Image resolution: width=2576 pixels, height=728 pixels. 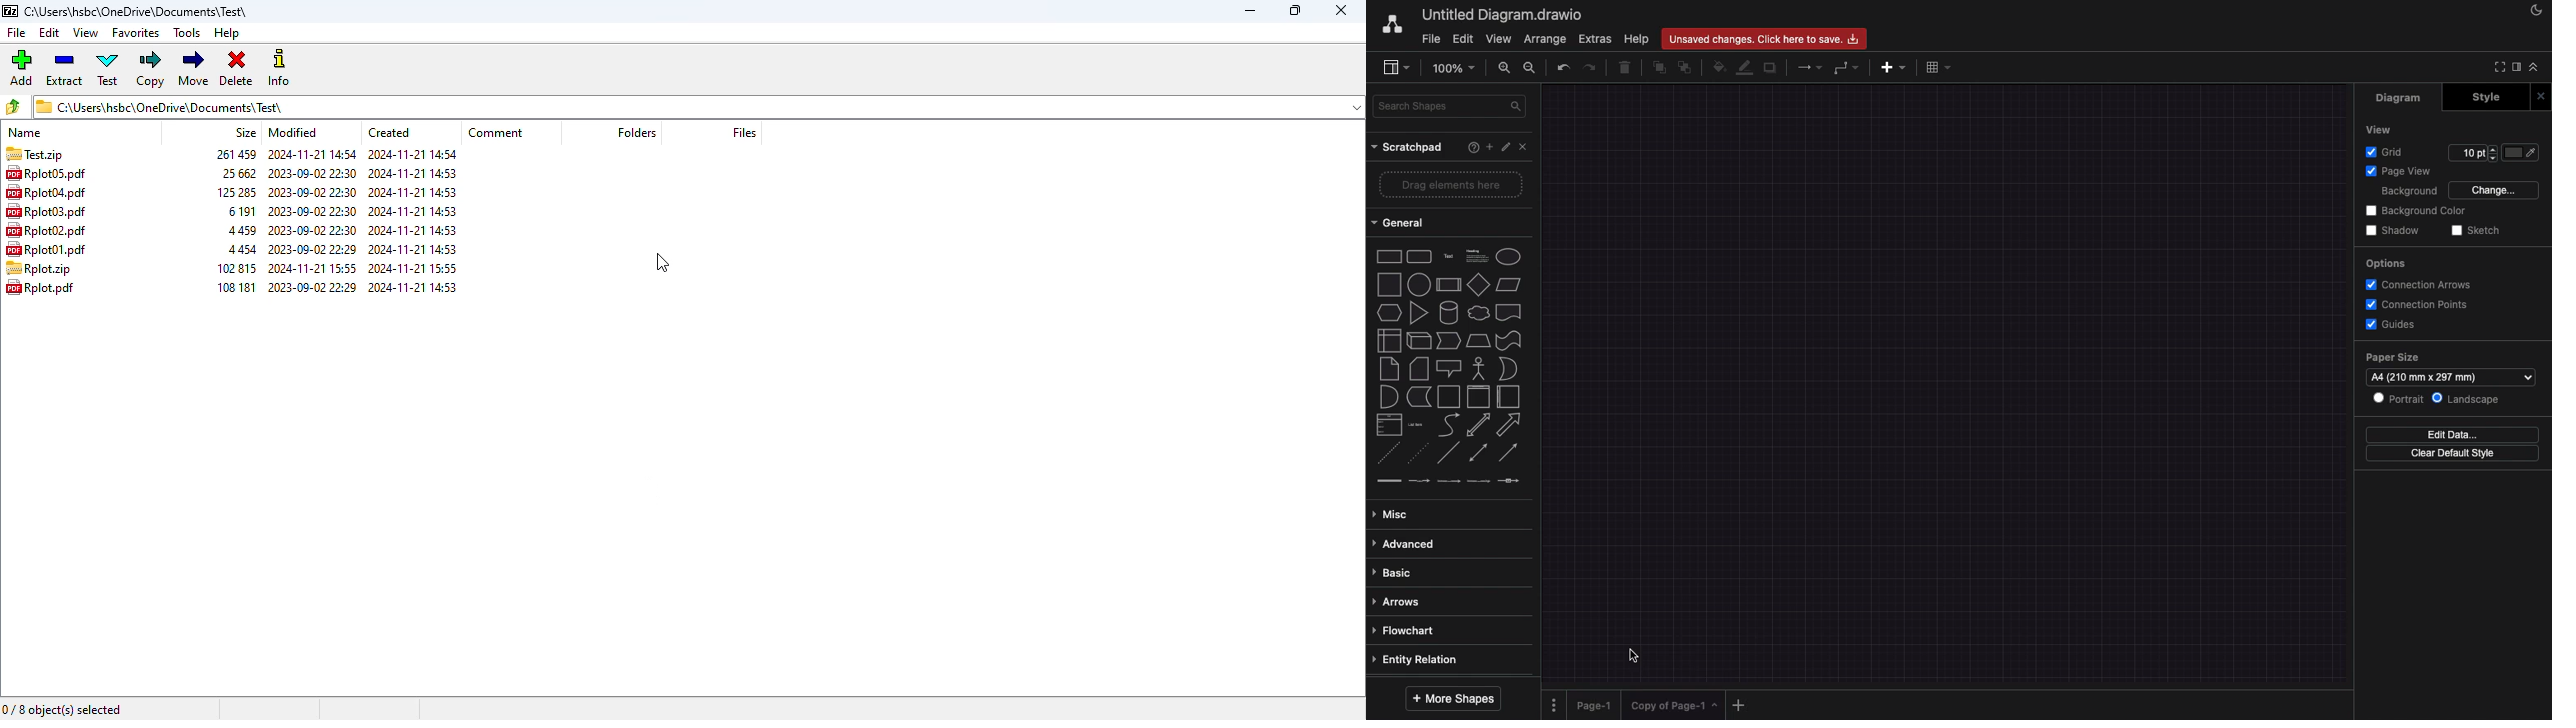 What do you see at coordinates (1448, 480) in the screenshot?
I see `connector with 2 labels` at bounding box center [1448, 480].